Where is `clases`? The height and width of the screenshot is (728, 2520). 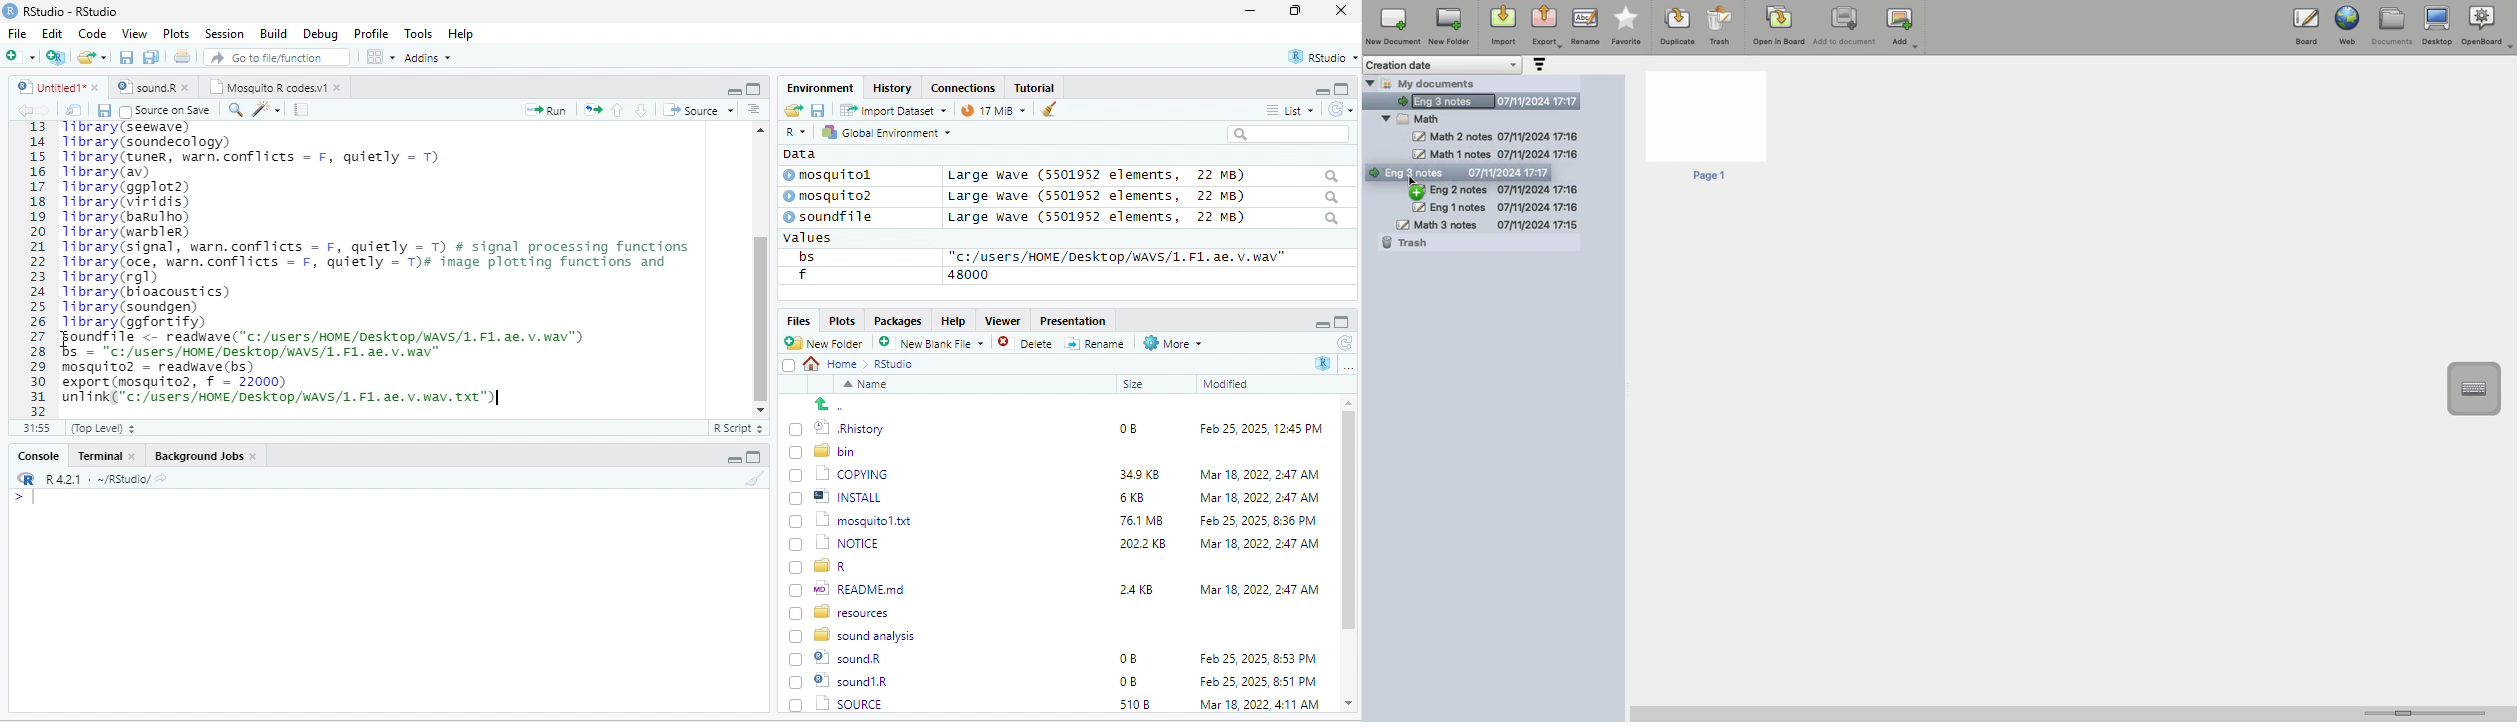
clases is located at coordinates (965, 86).